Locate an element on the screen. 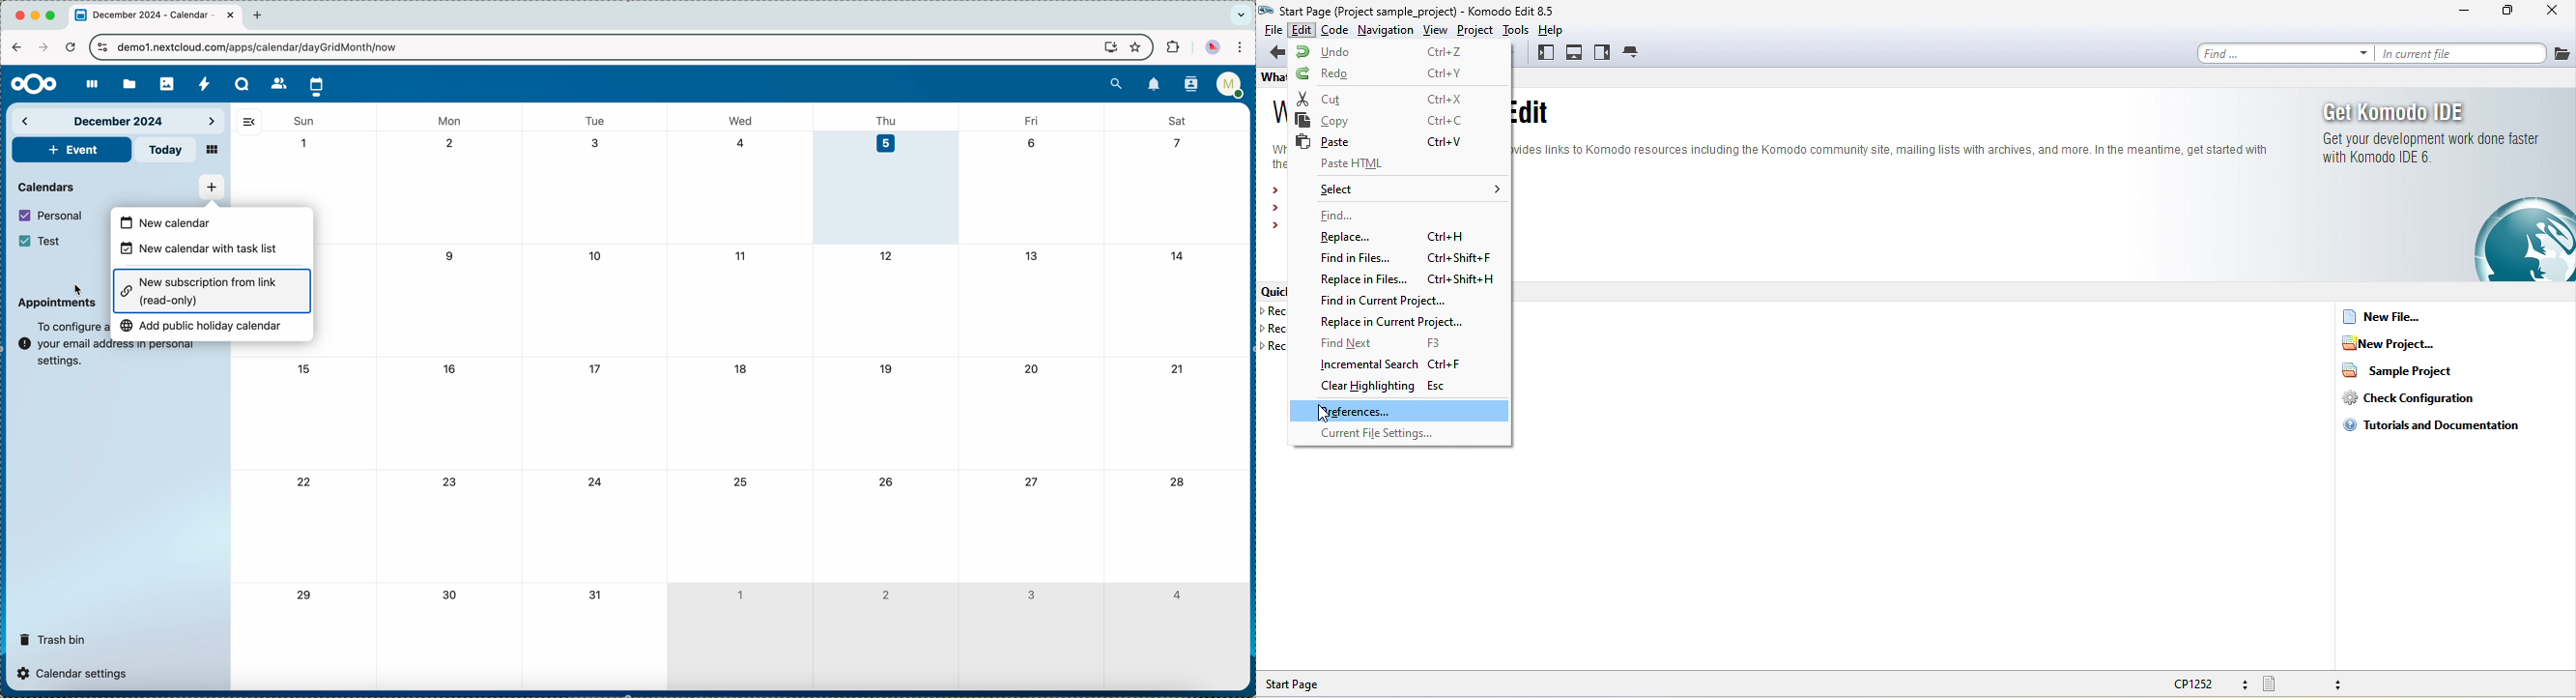 This screenshot has width=2576, height=700. 12 is located at coordinates (887, 256).